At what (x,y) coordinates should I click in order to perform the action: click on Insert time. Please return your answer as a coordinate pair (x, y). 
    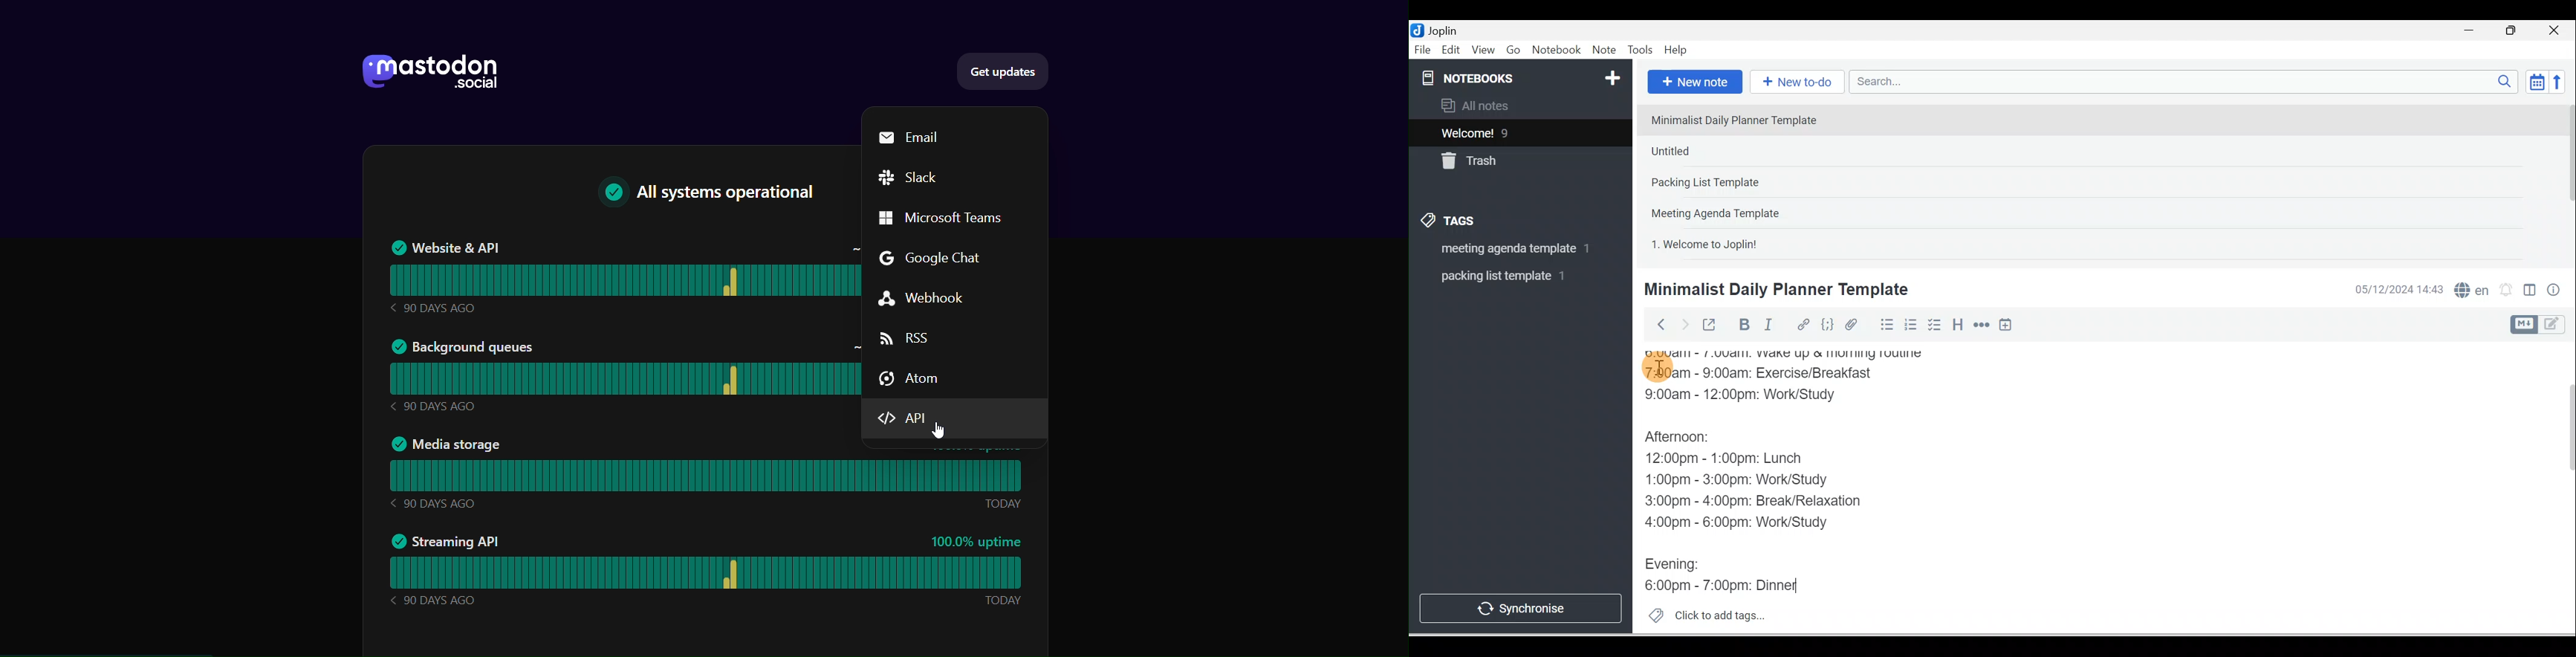
    Looking at the image, I should click on (2005, 325).